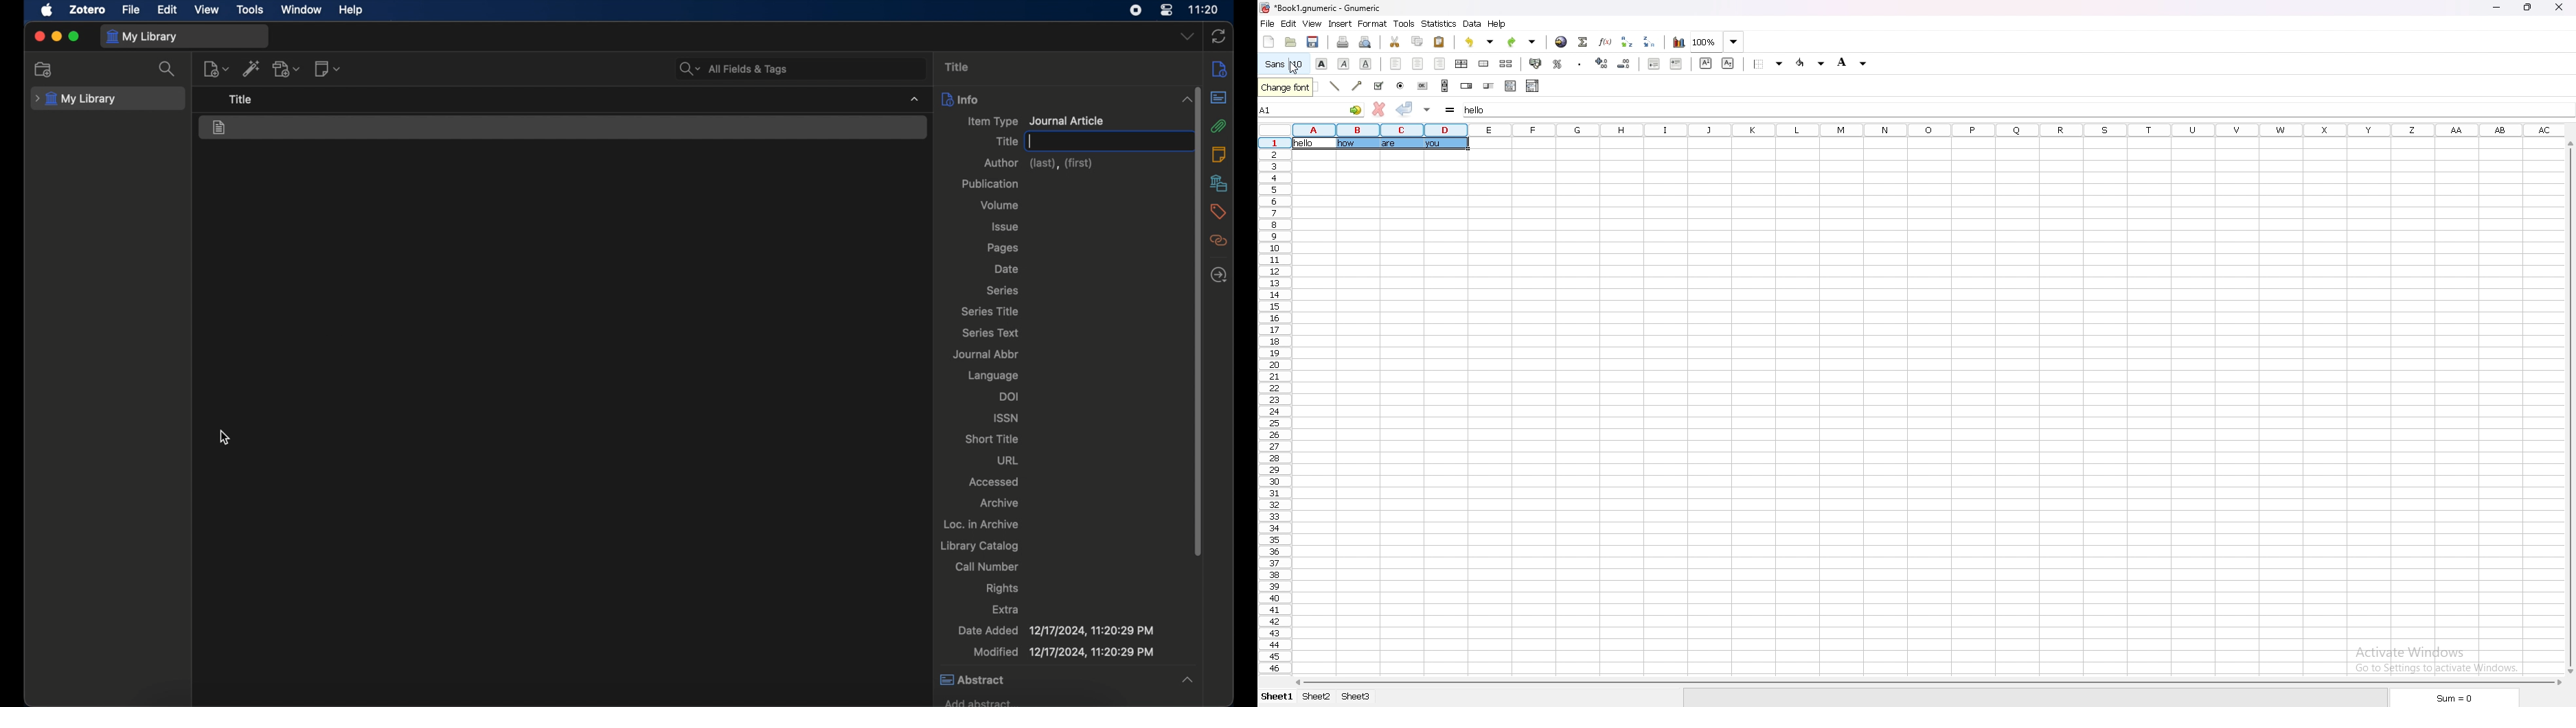 Image resolution: width=2576 pixels, height=728 pixels. What do you see at coordinates (988, 566) in the screenshot?
I see `call number` at bounding box center [988, 566].